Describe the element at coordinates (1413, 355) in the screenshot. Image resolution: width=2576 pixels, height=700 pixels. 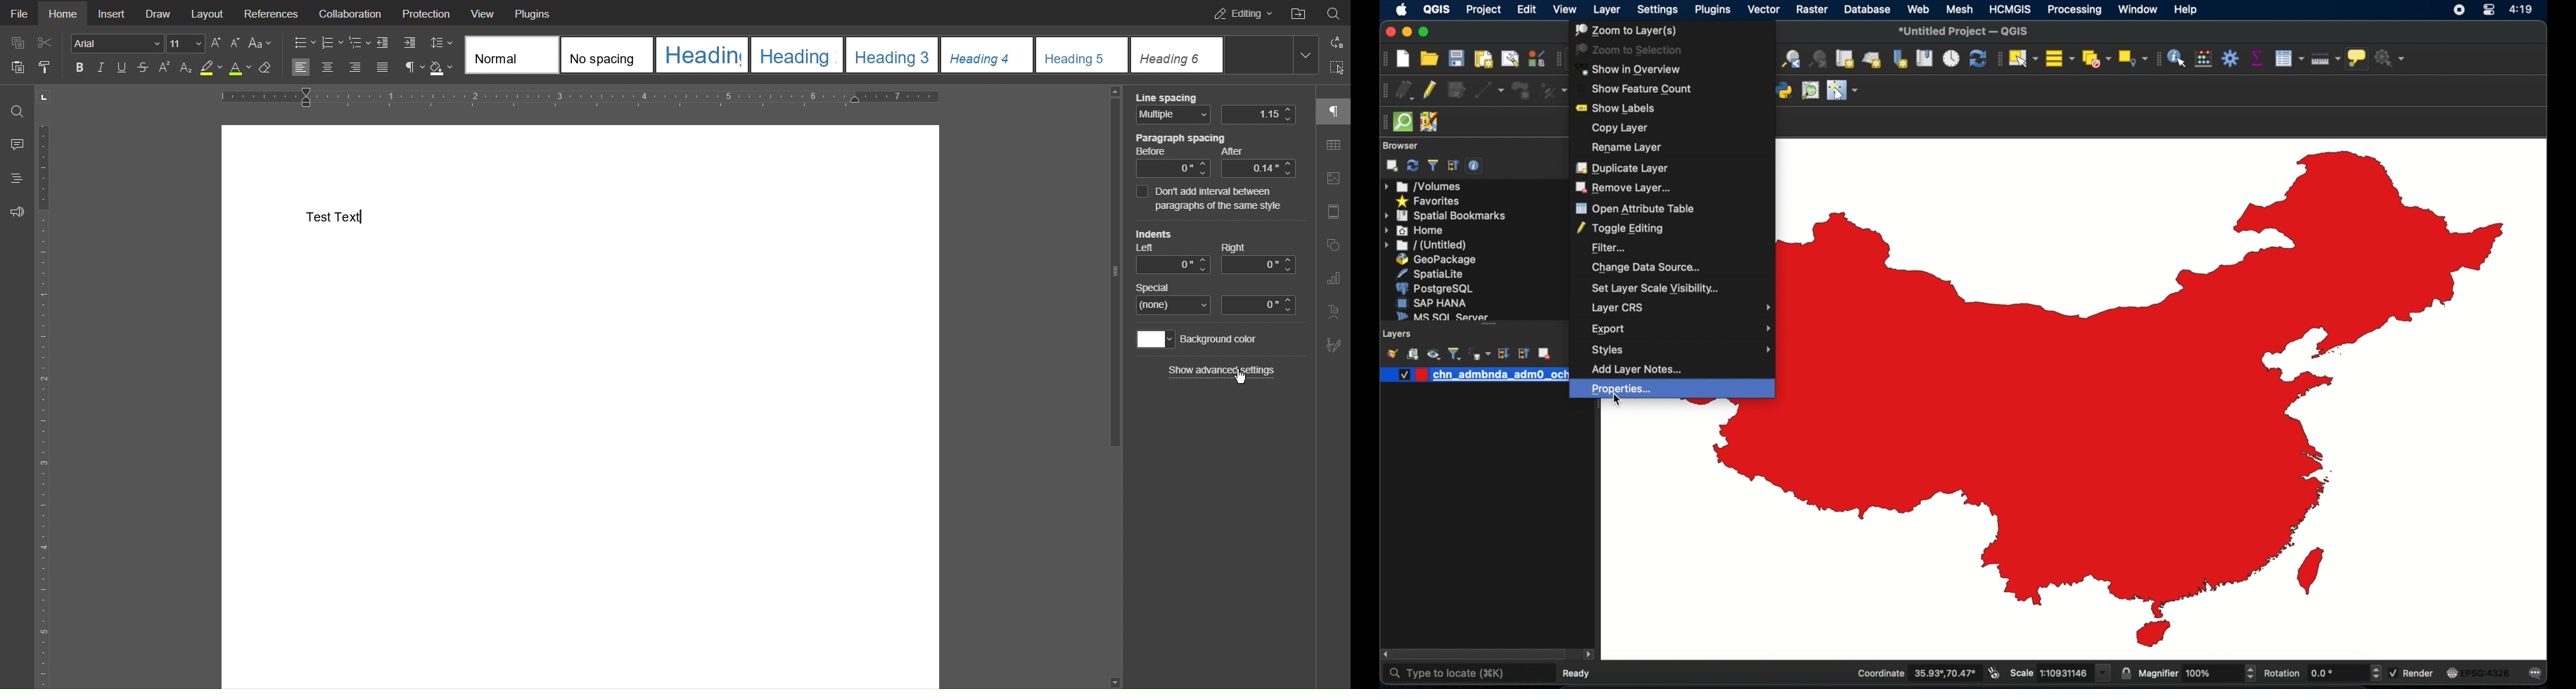
I see `add group` at that location.